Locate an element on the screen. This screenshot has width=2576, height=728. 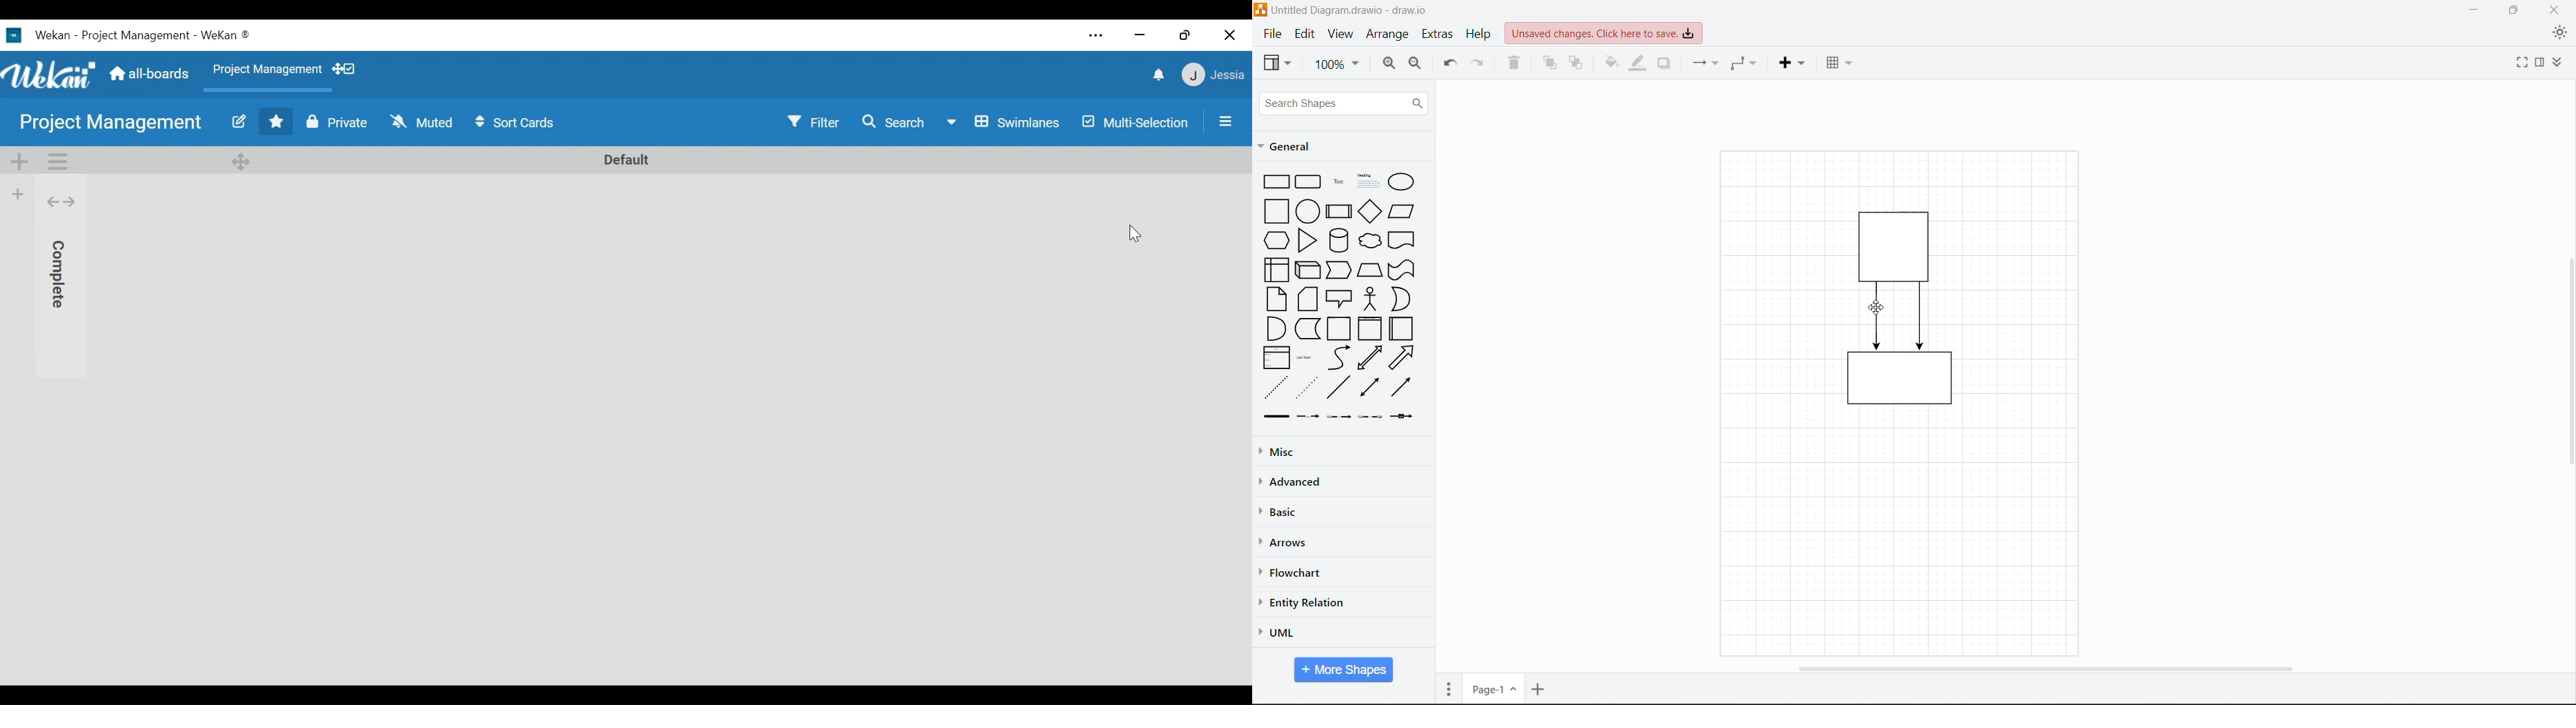
Process is located at coordinates (1338, 210).